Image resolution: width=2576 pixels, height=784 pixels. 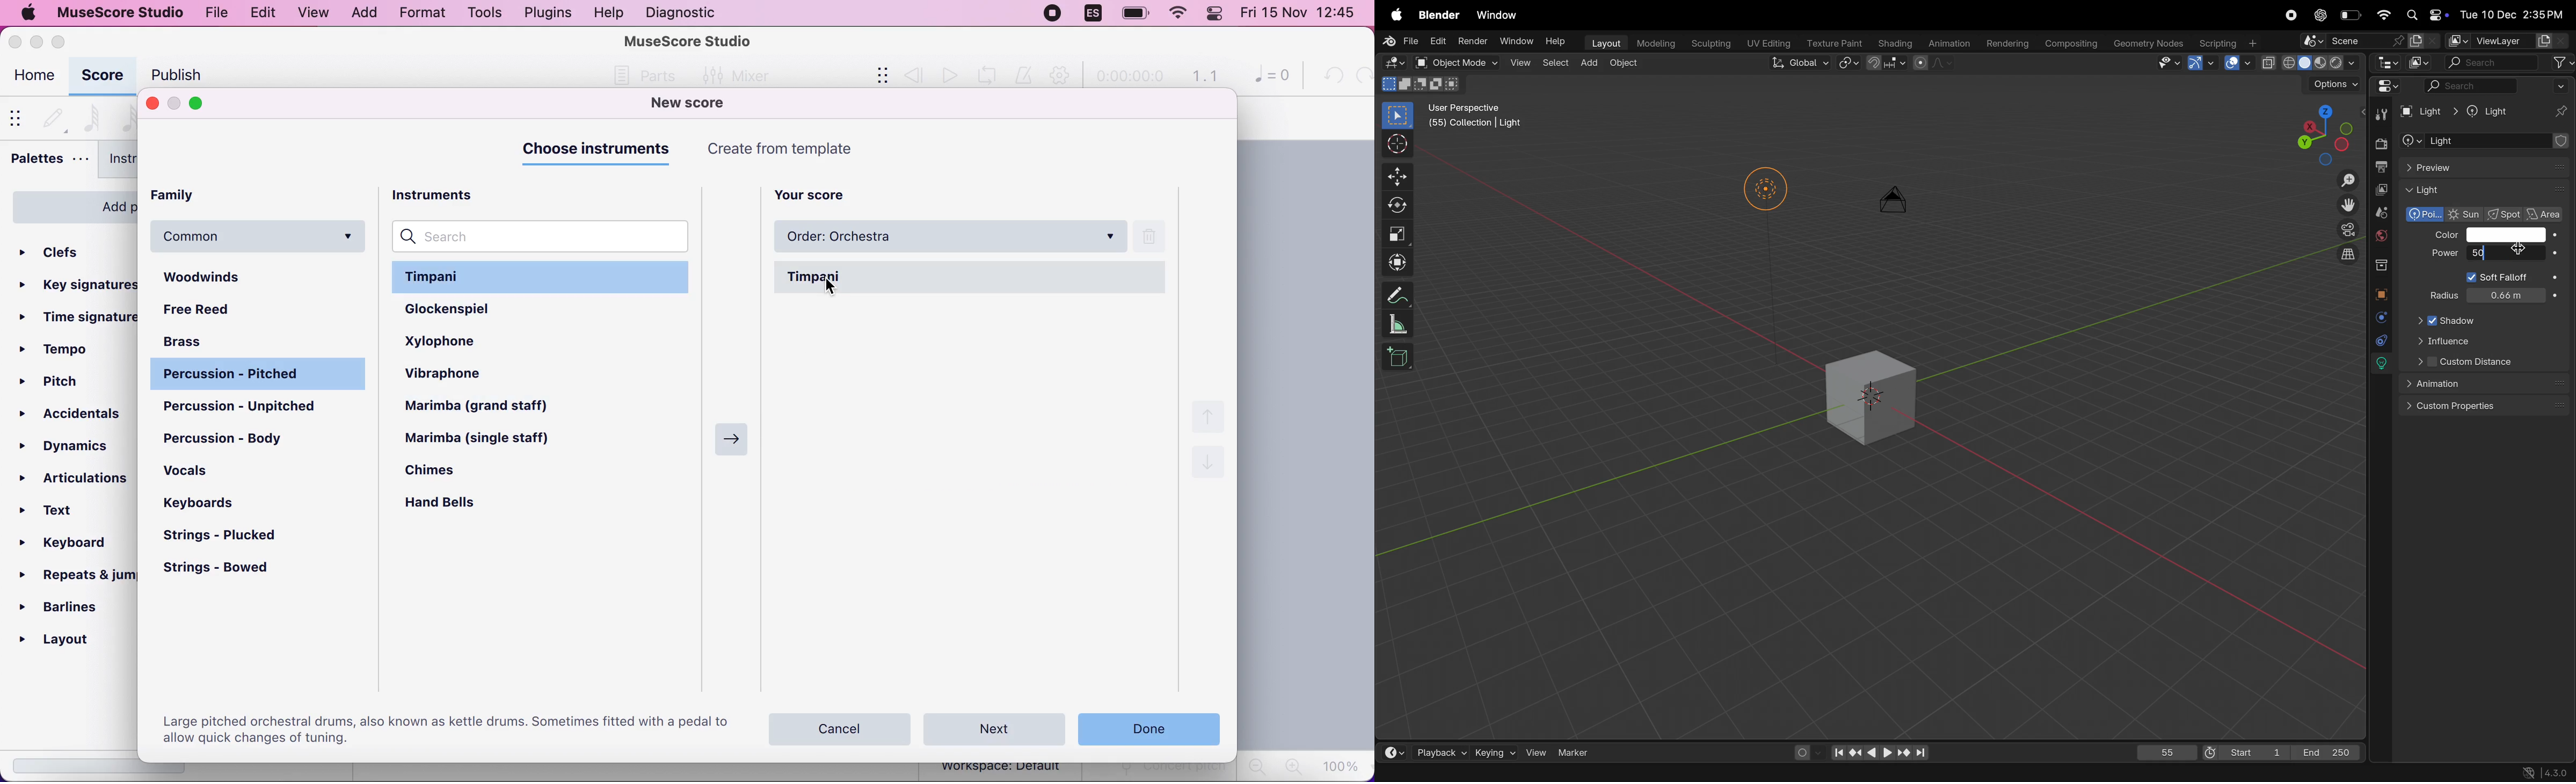 What do you see at coordinates (59, 350) in the screenshot?
I see `tempo` at bounding box center [59, 350].